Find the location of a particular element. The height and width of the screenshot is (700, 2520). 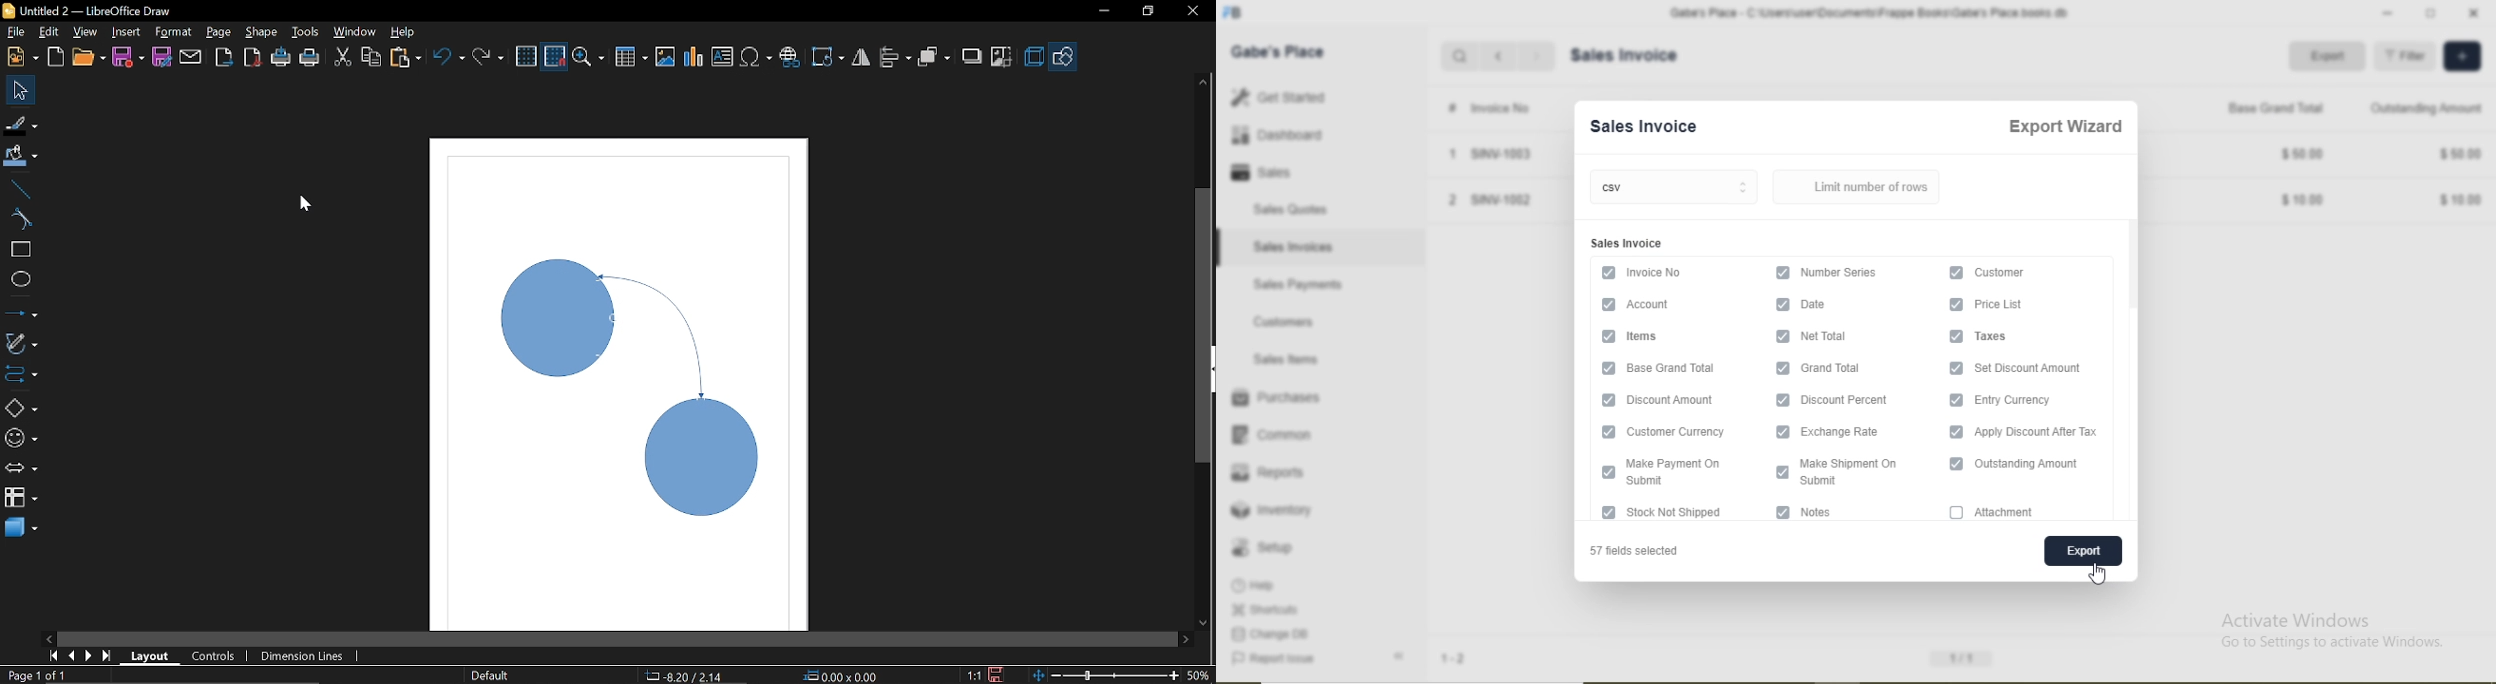

Account is located at coordinates (1647, 303).